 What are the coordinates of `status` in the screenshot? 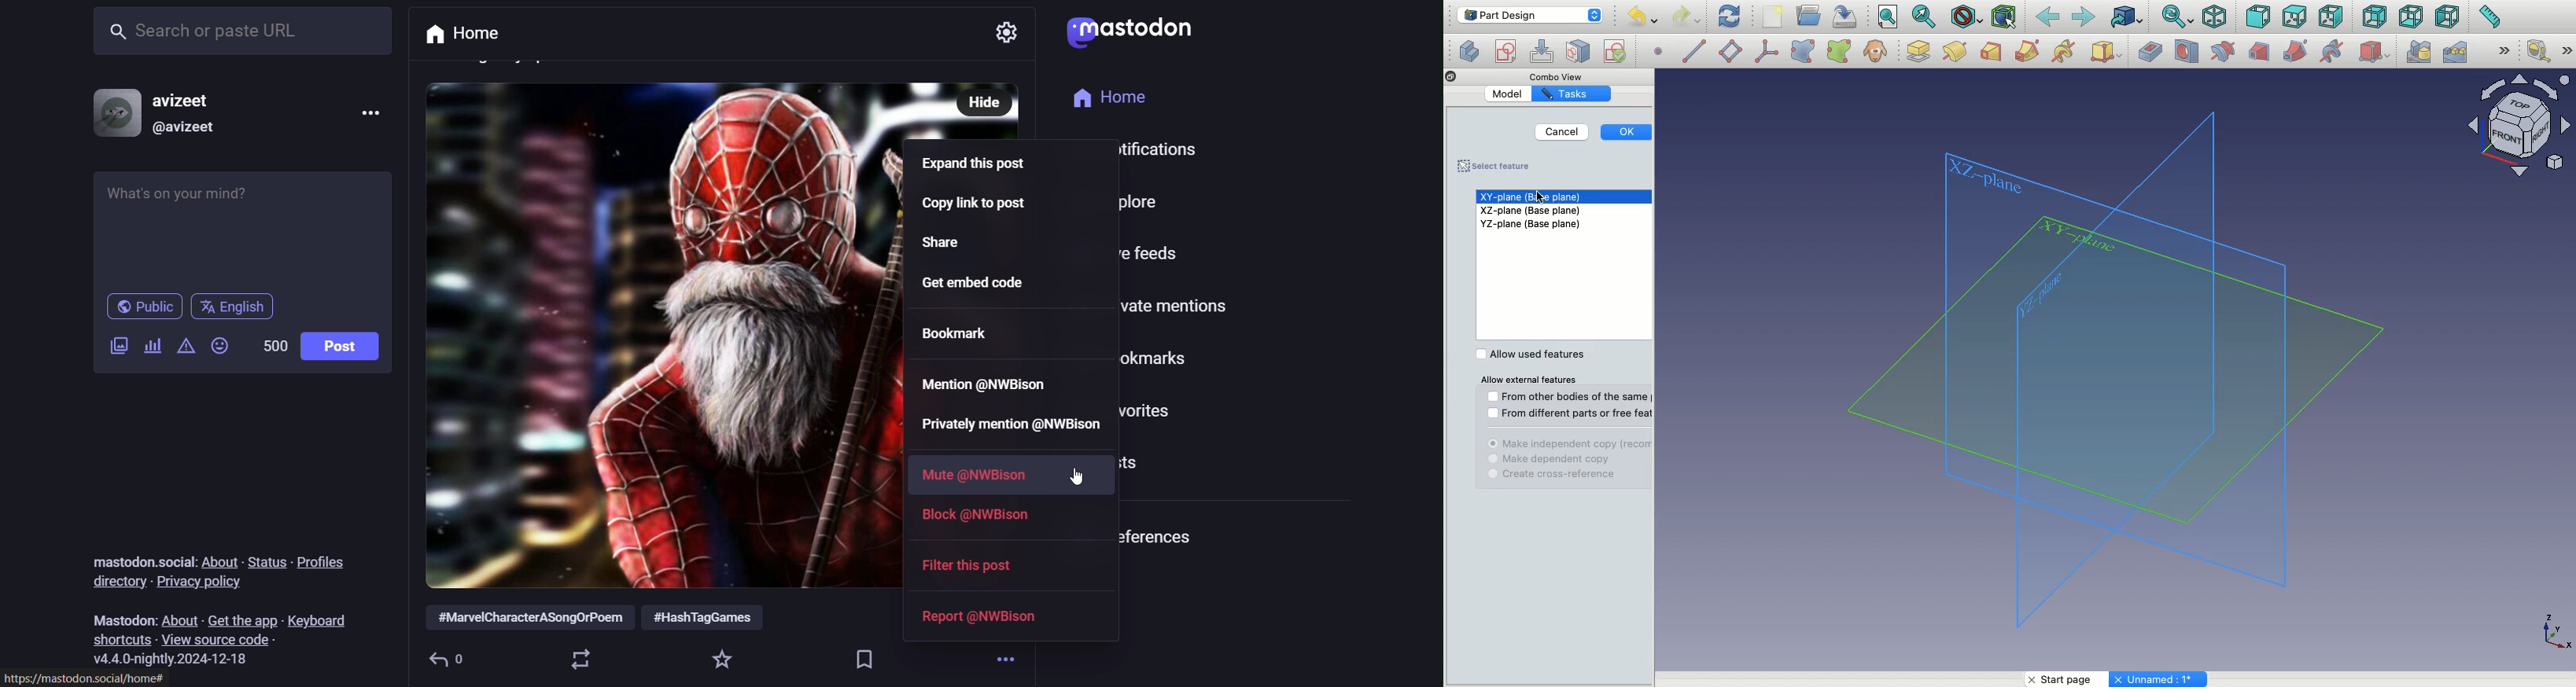 It's located at (266, 559).